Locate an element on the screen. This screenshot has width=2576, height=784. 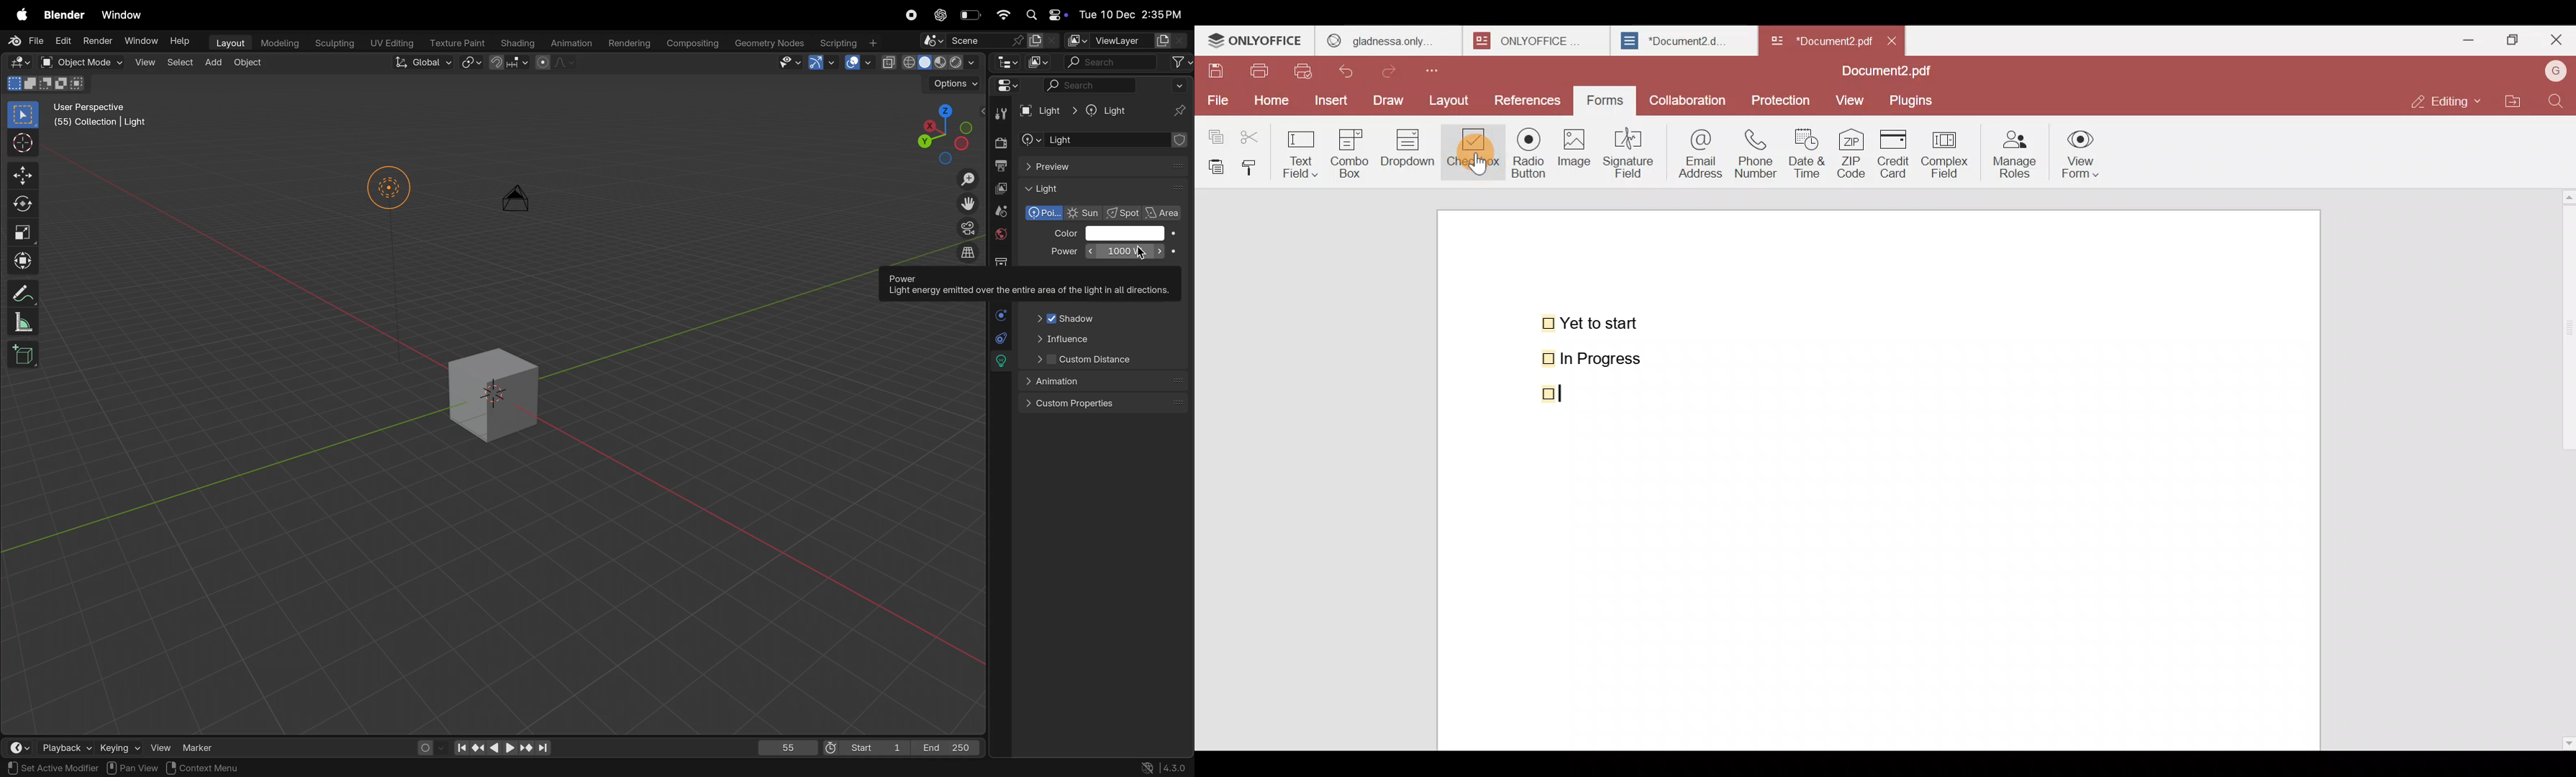
Signature field is located at coordinates (1633, 151).